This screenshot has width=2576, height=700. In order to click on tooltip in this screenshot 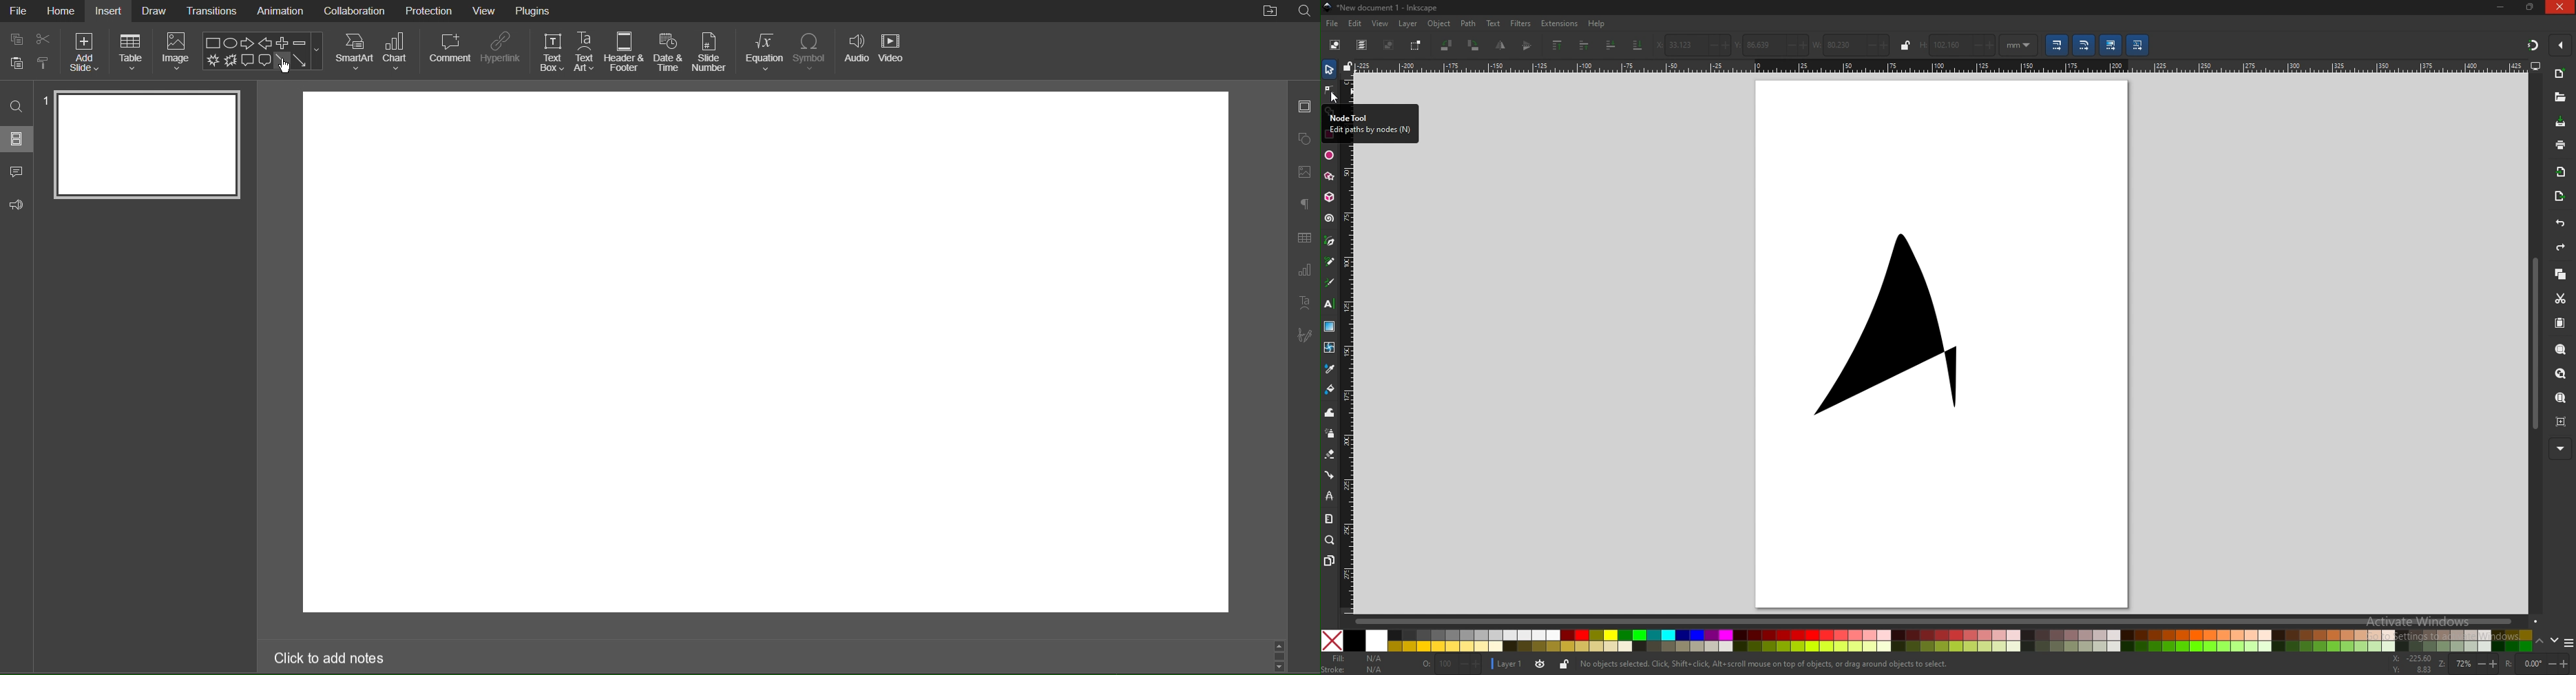, I will do `click(1370, 124)`.